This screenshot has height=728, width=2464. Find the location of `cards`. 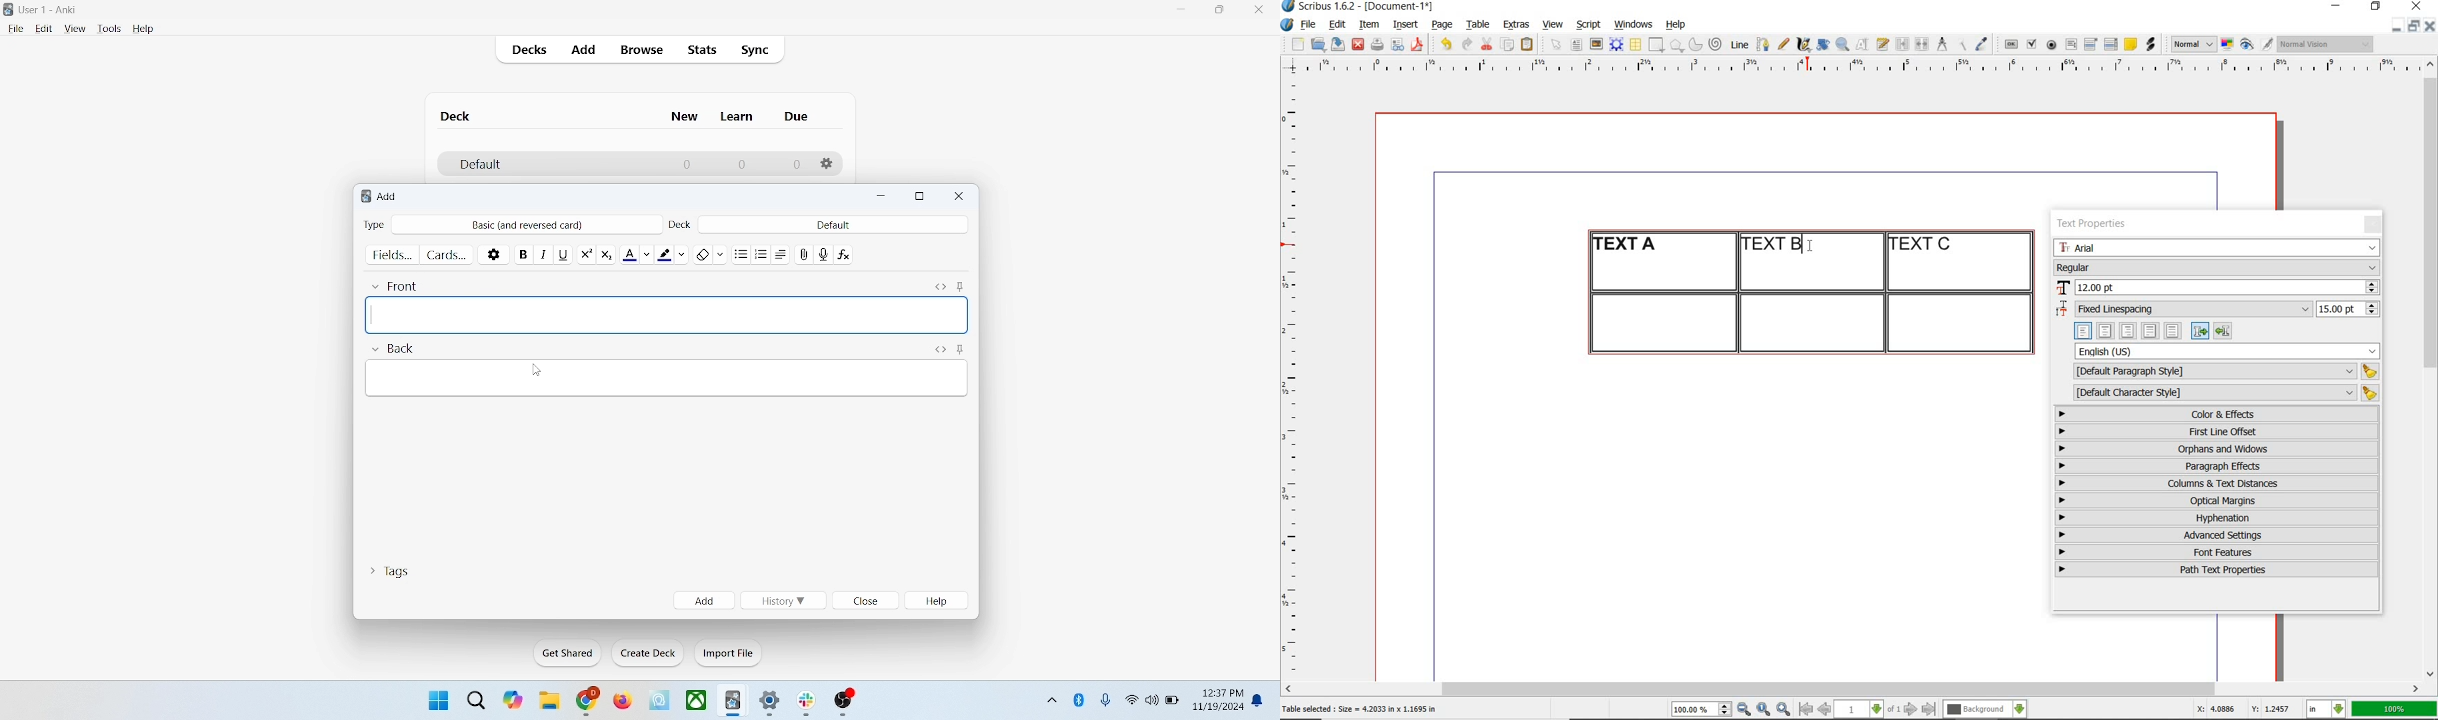

cards is located at coordinates (447, 254).